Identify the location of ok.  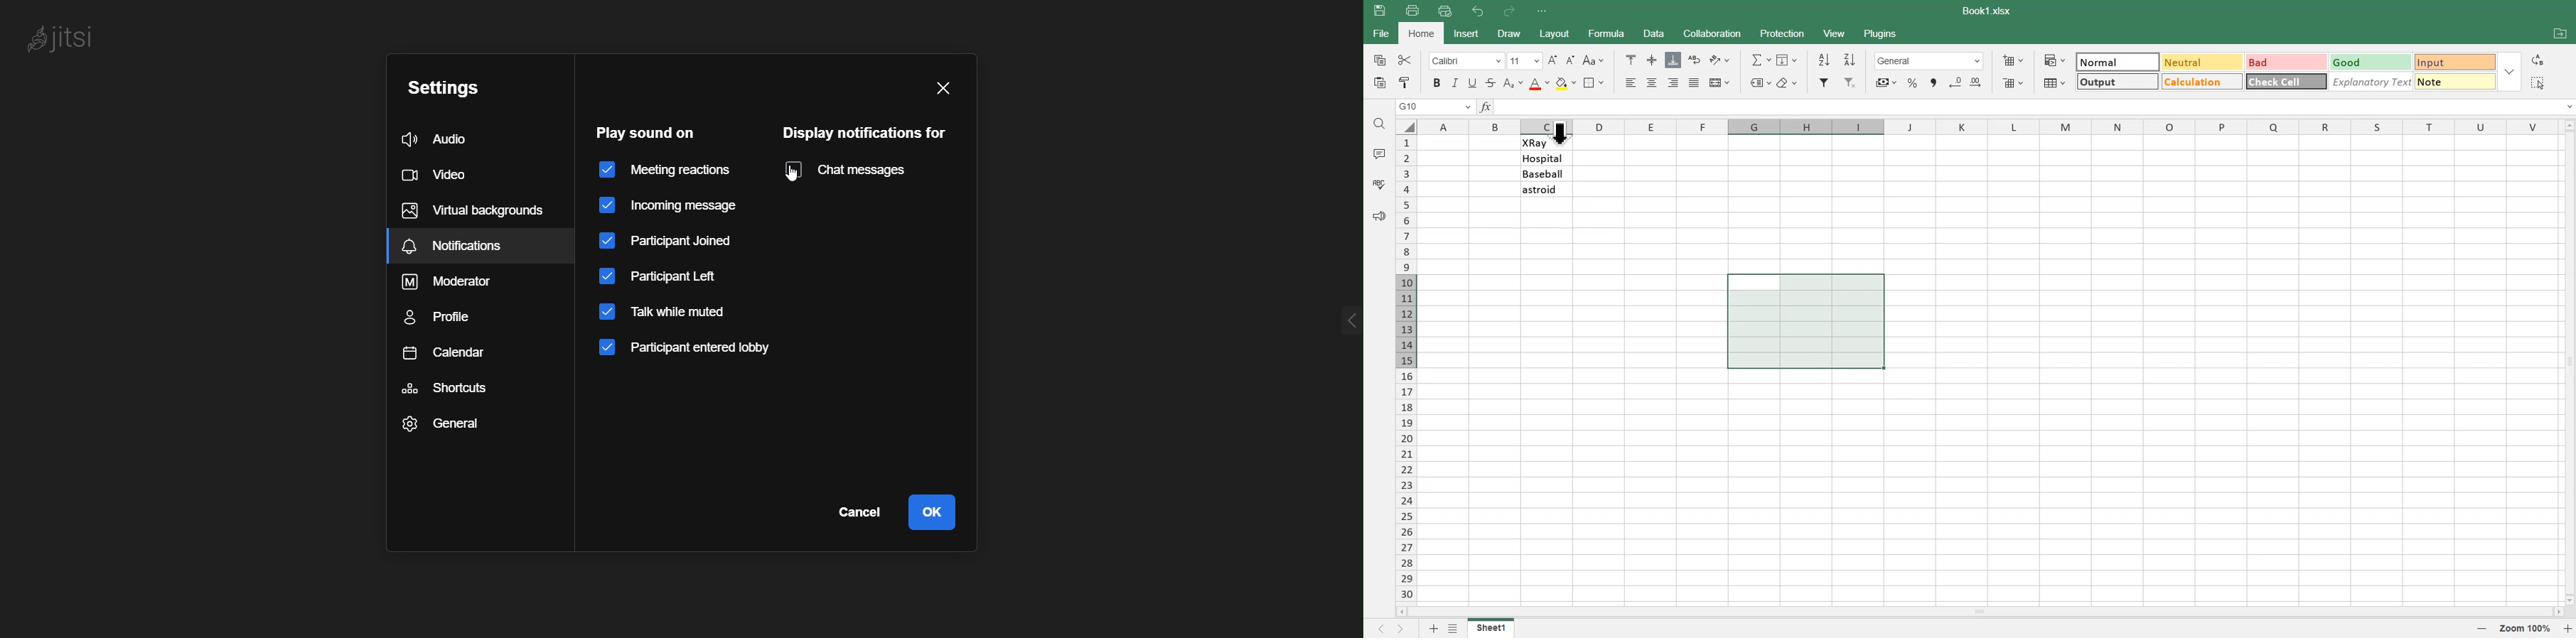
(931, 510).